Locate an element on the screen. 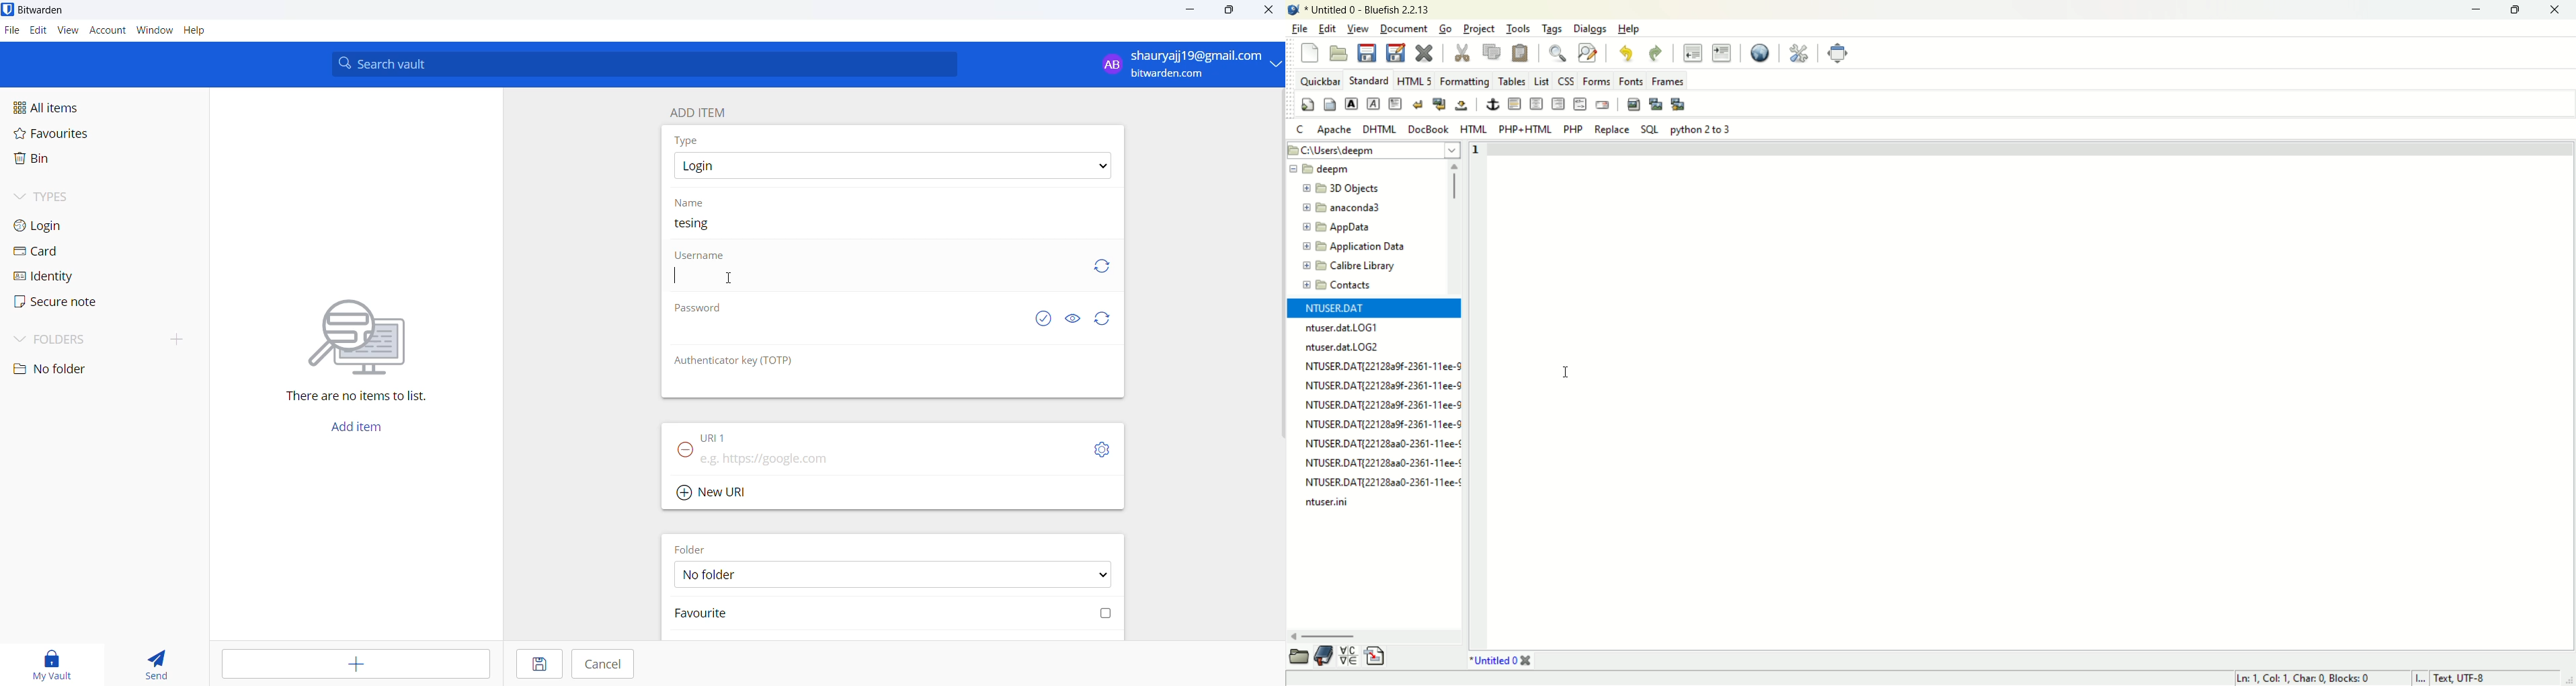 This screenshot has height=700, width=2576. view is located at coordinates (1357, 28).